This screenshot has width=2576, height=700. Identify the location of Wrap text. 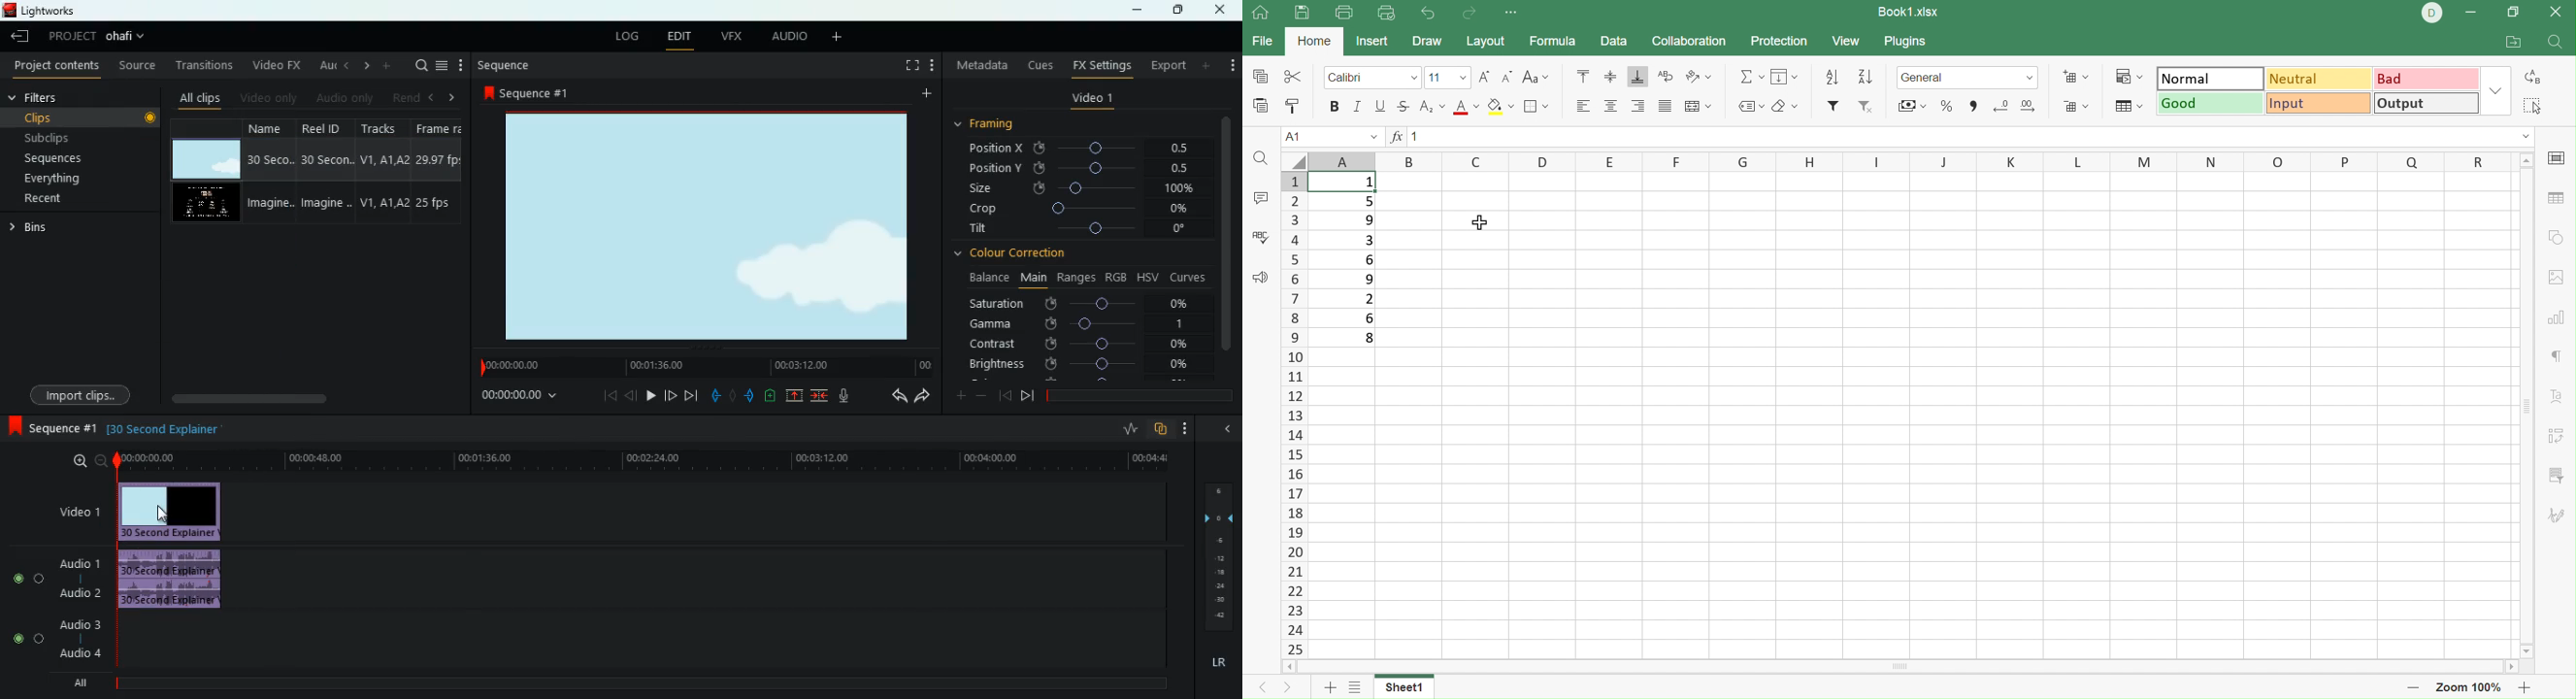
(1664, 75).